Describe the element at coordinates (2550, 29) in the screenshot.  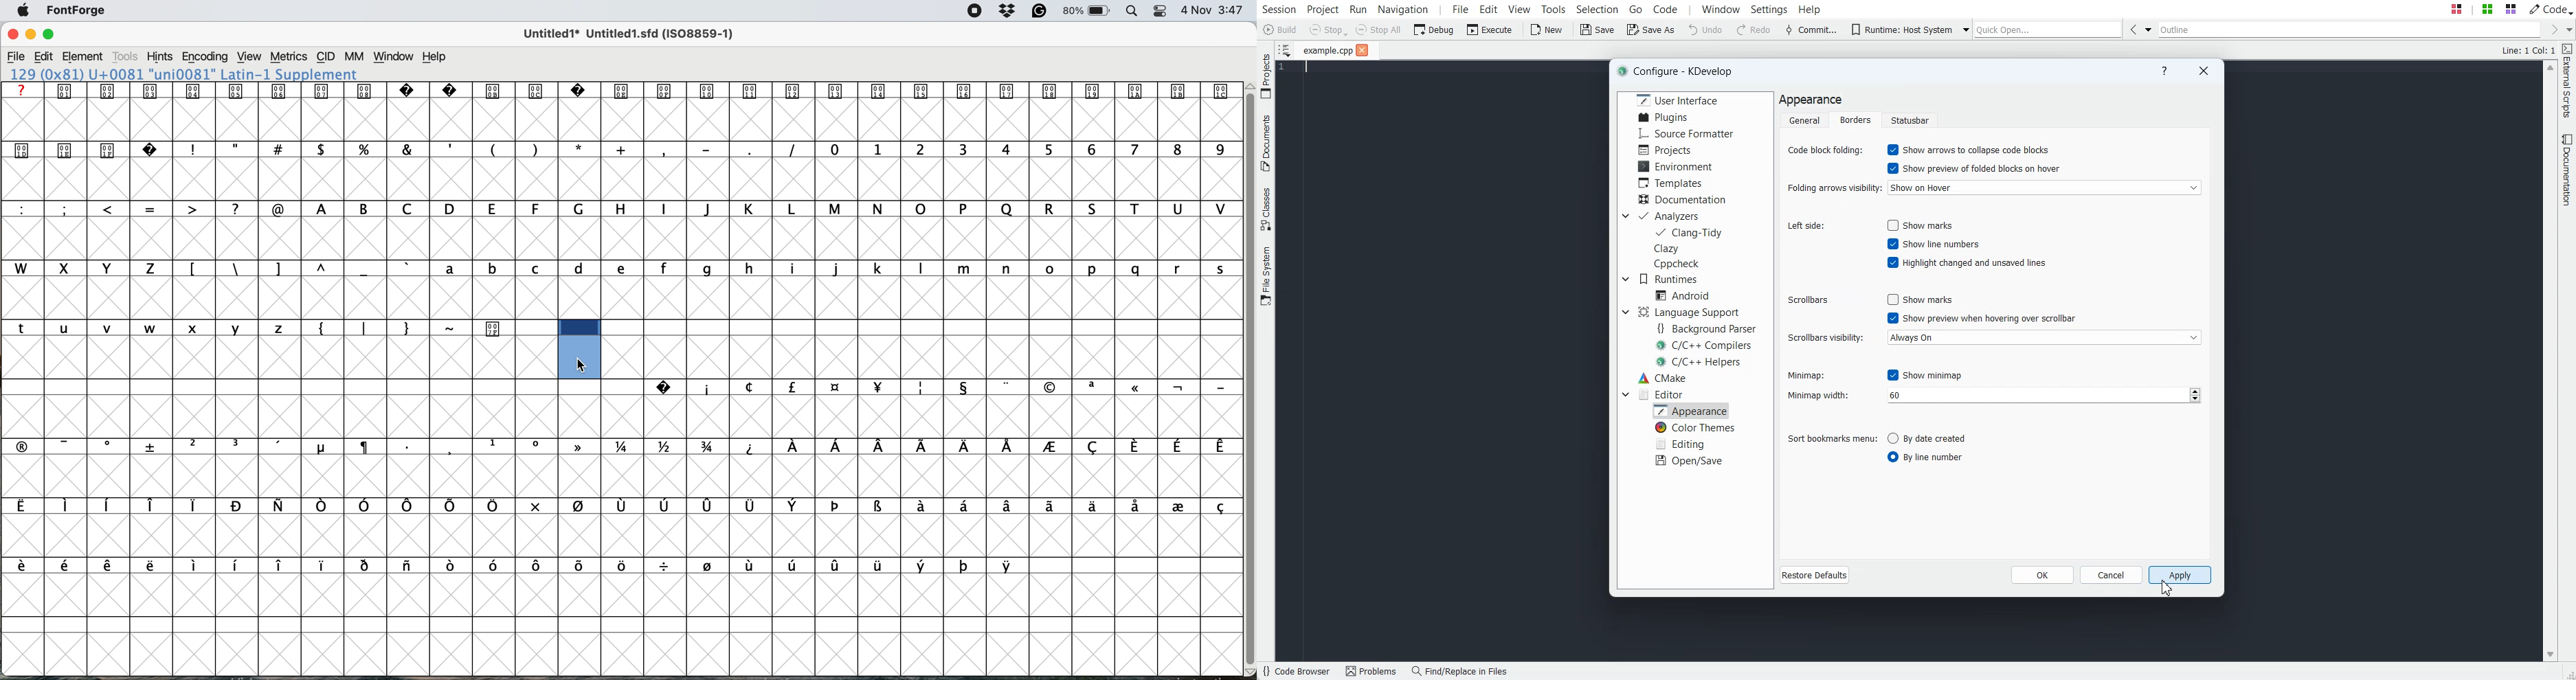
I see `Go Forward` at that location.